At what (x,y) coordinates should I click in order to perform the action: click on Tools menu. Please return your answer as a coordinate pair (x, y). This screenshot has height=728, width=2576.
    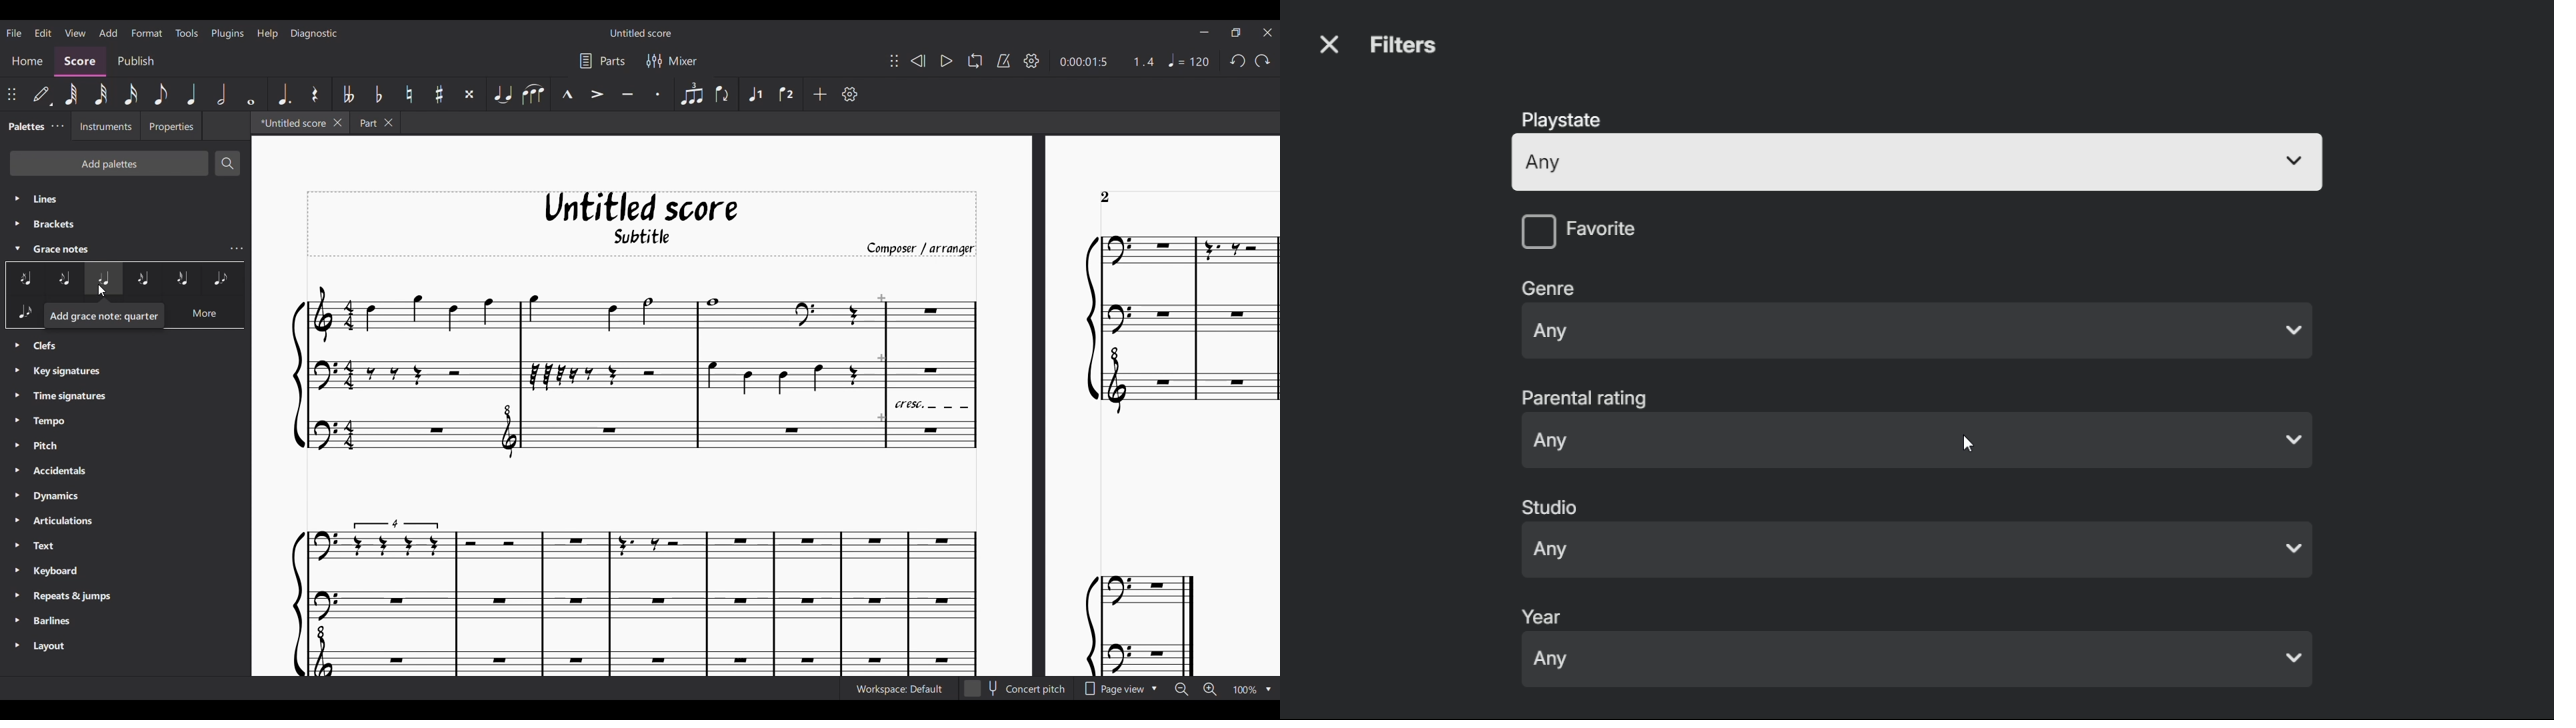
    Looking at the image, I should click on (187, 33).